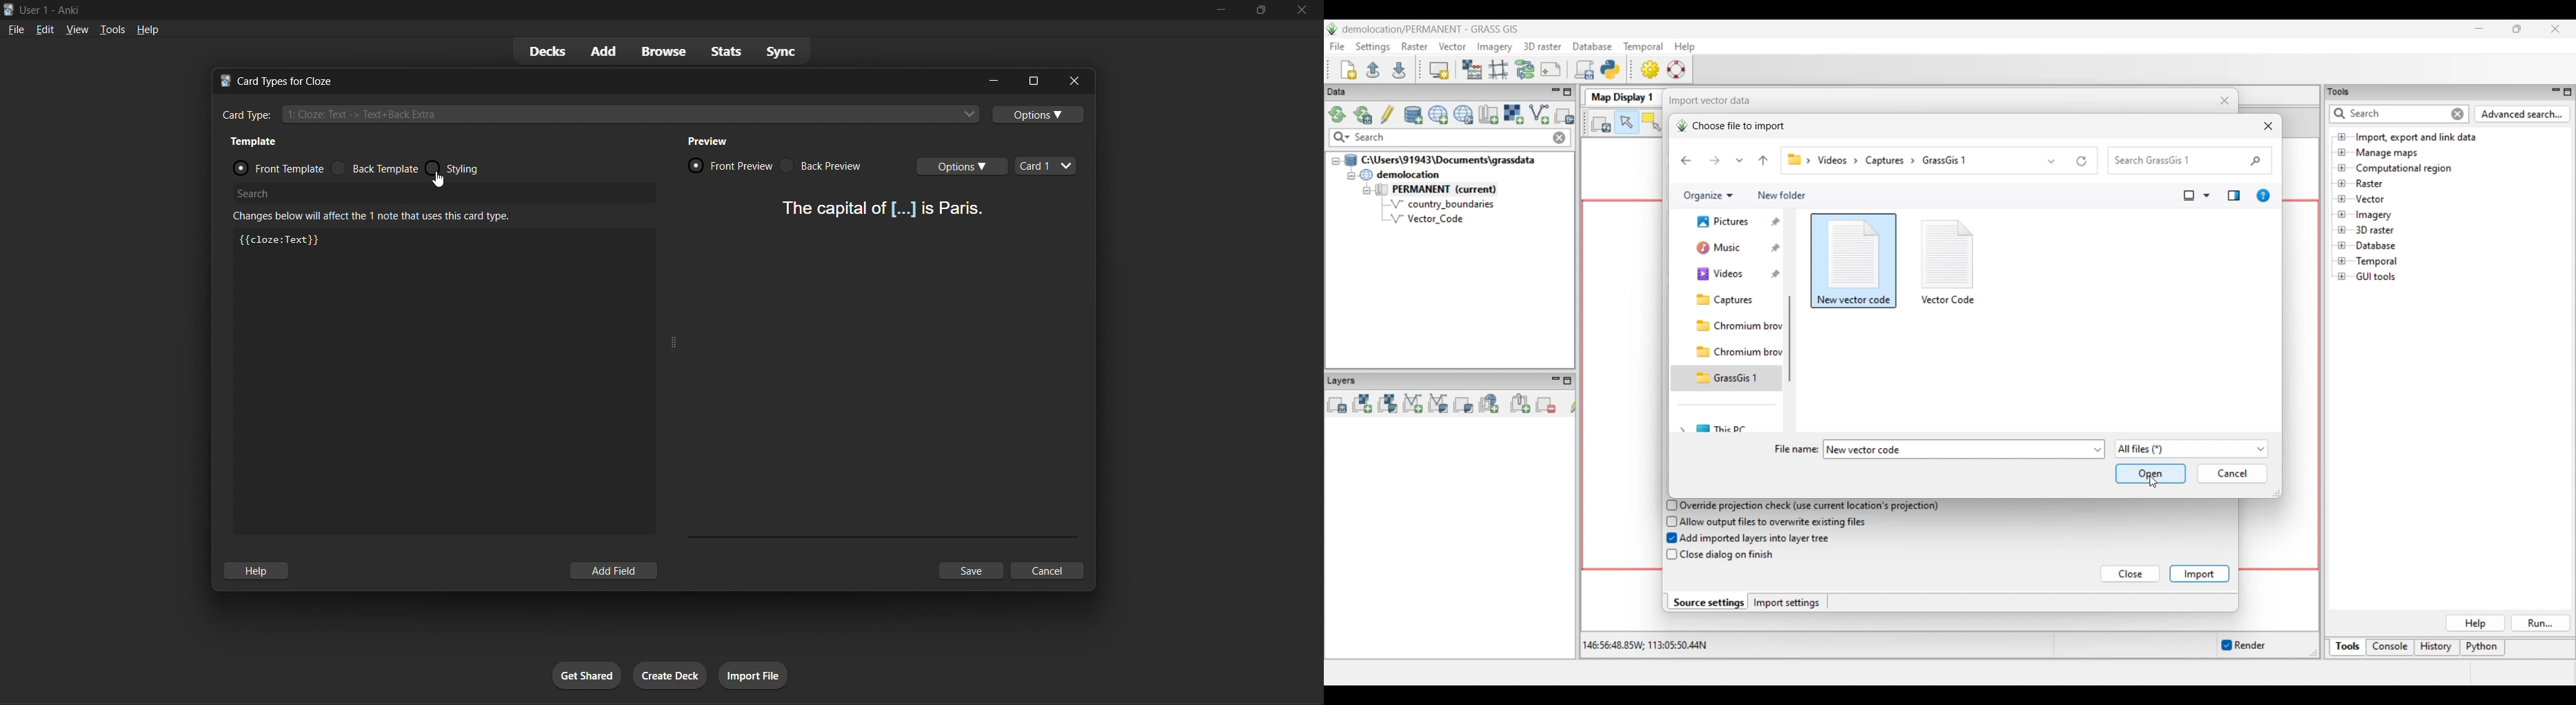  I want to click on view, so click(78, 28).